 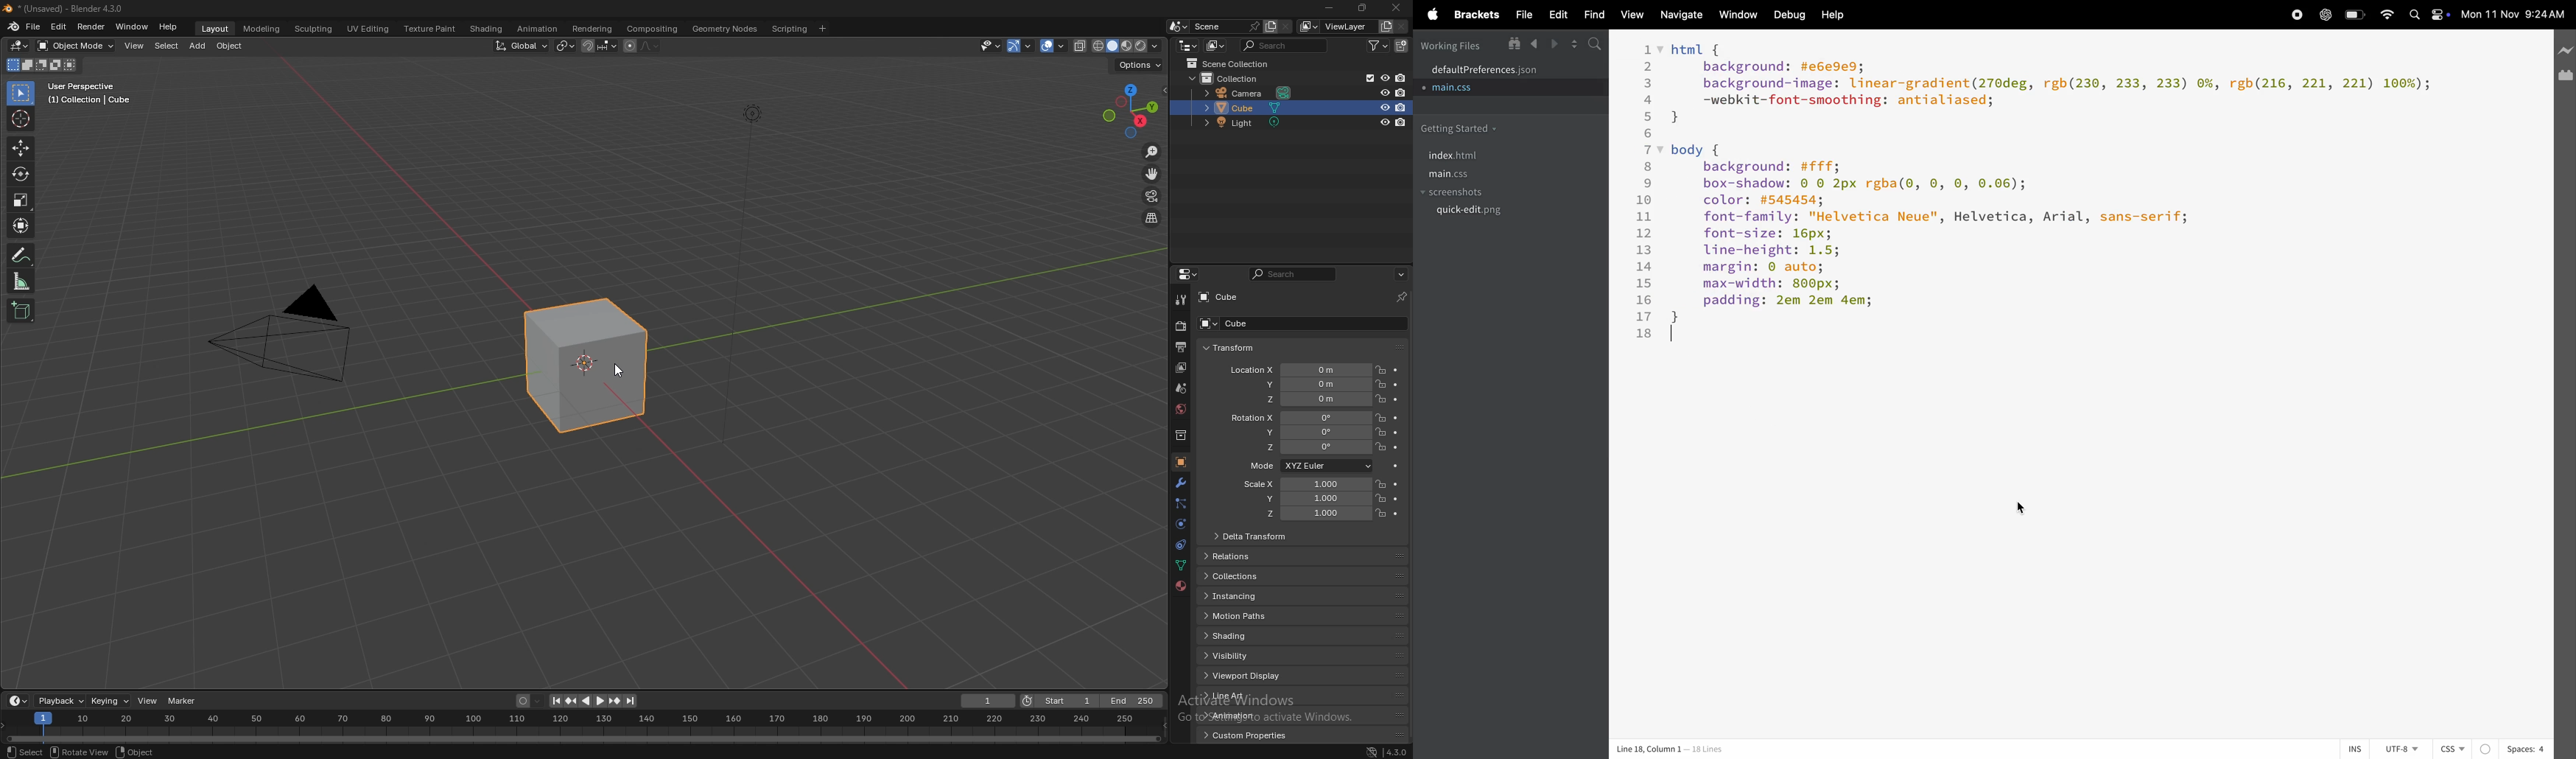 I want to click on scale y, so click(x=1307, y=500).